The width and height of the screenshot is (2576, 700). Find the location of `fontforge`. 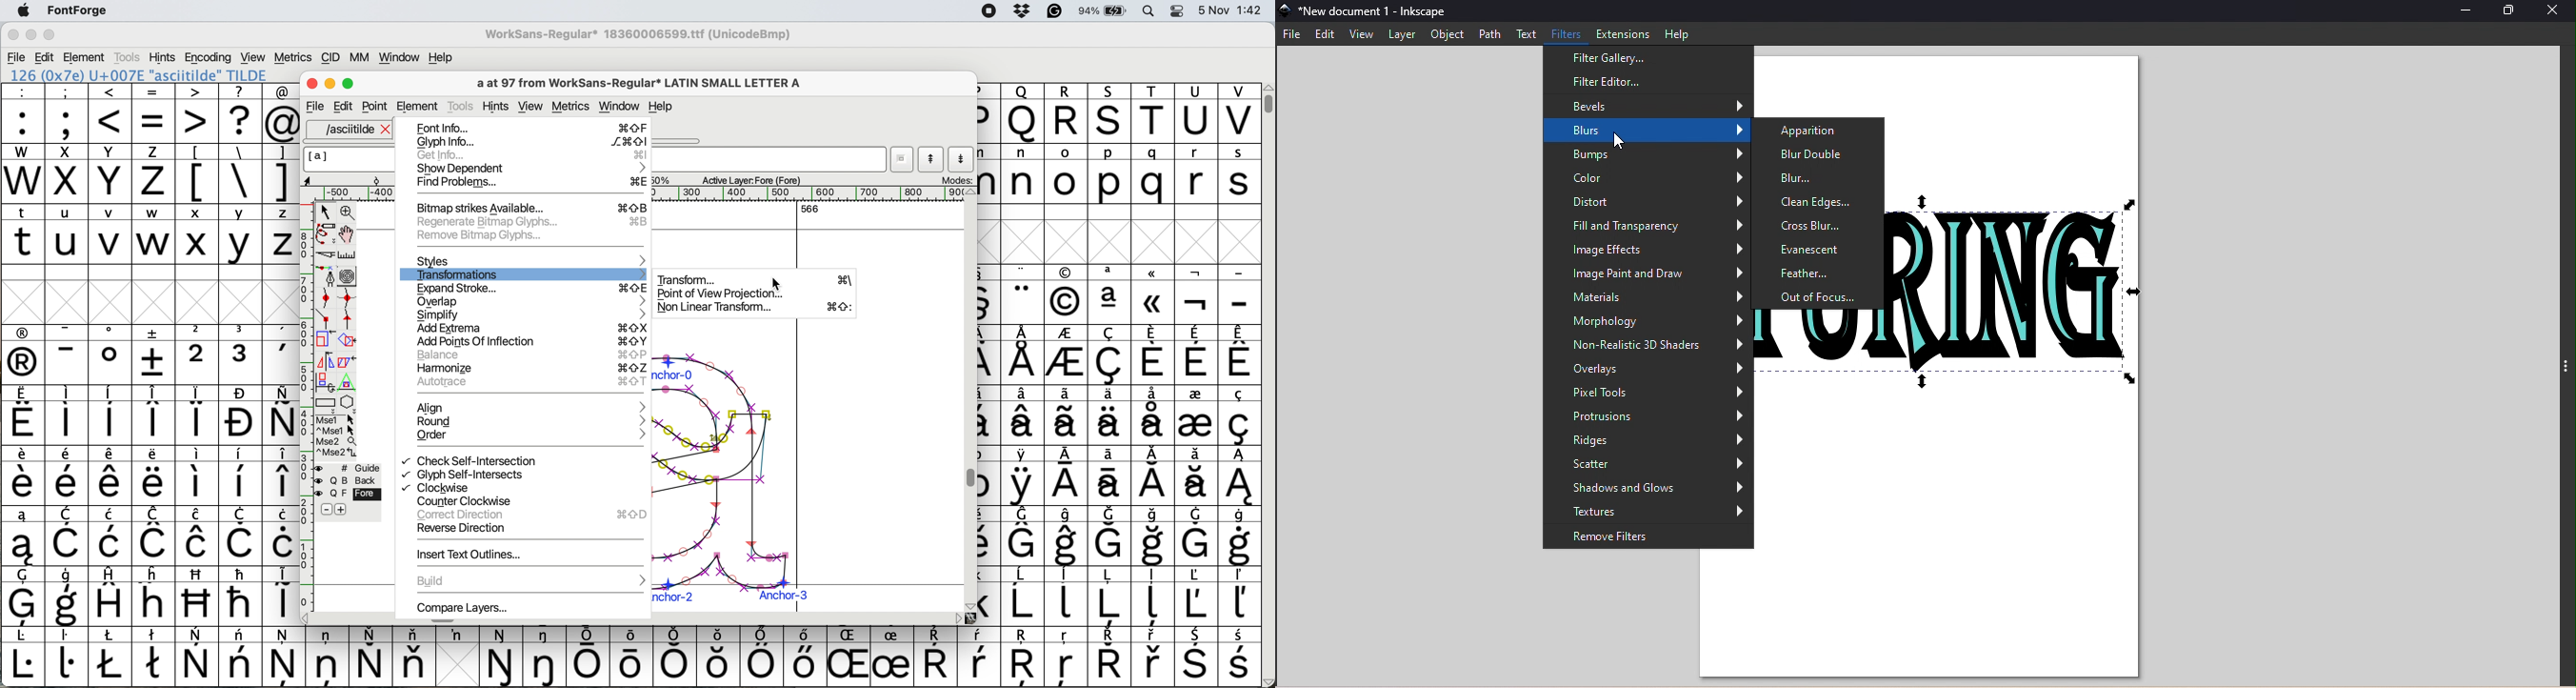

fontforge is located at coordinates (81, 11).